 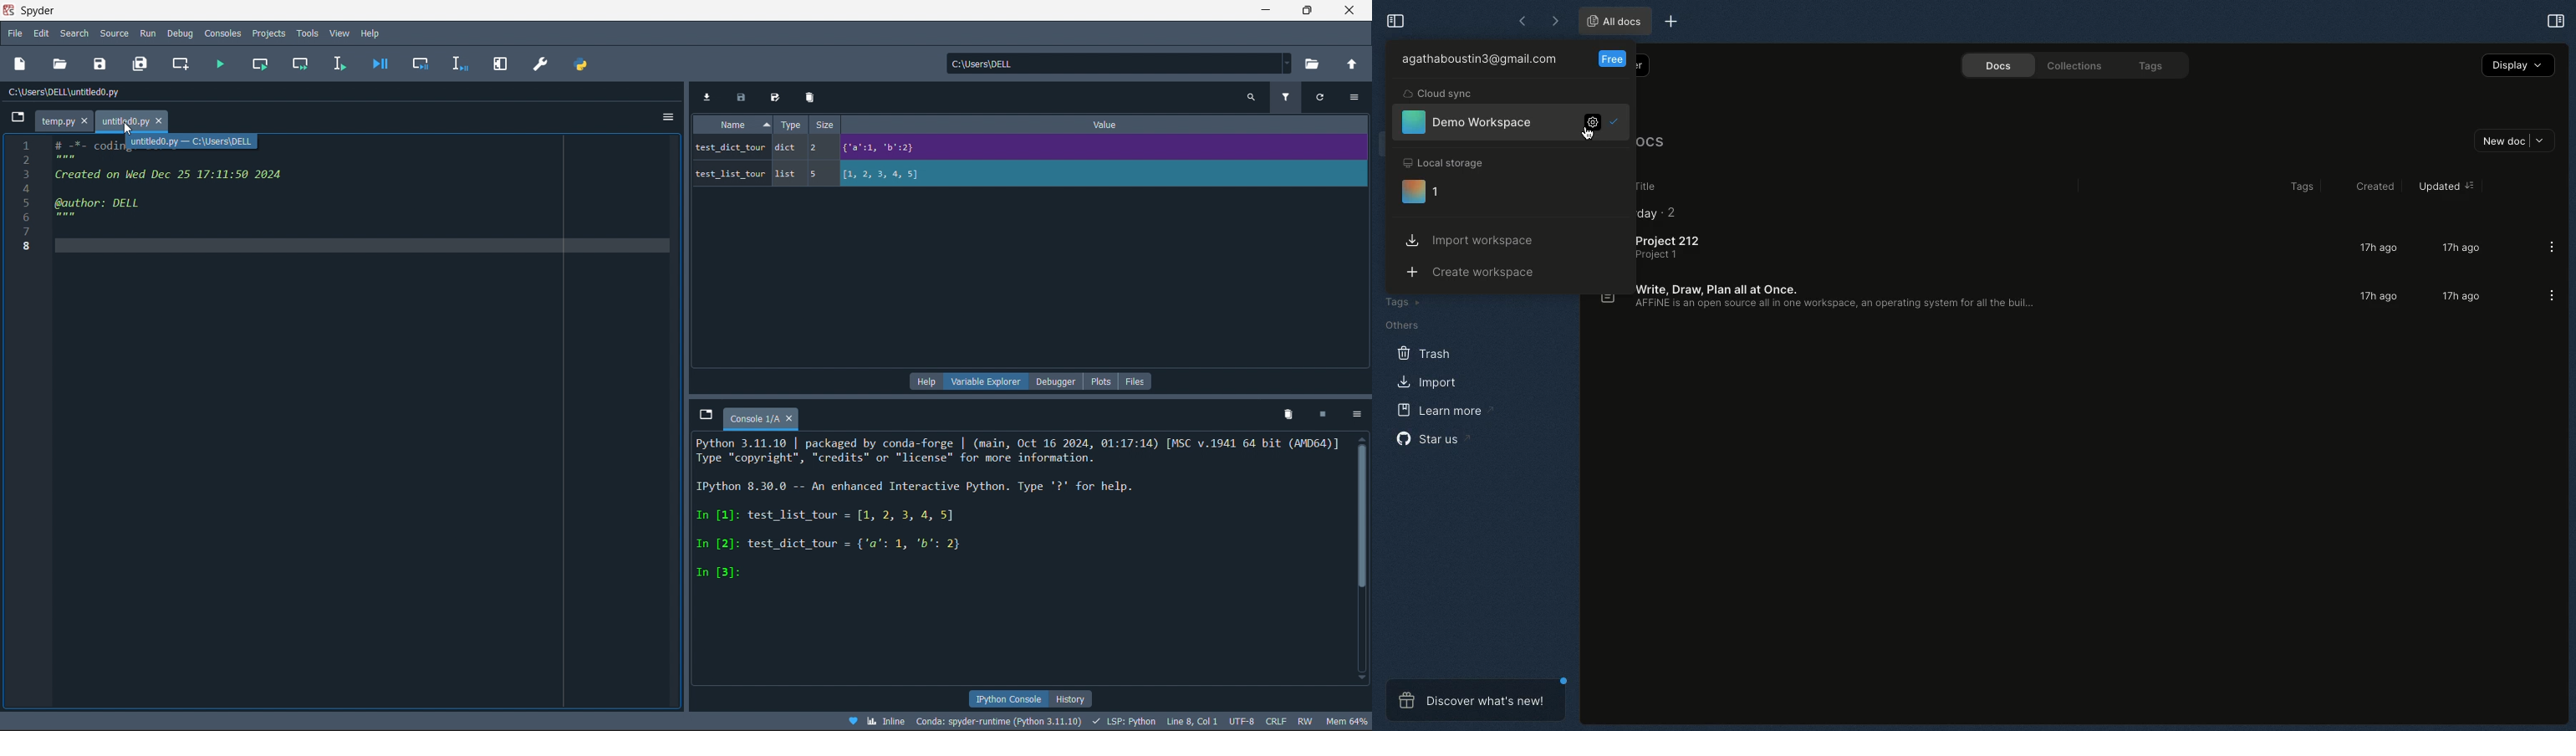 What do you see at coordinates (962, 148) in the screenshot?
I see `| test_dict tour dict 2 {'a':1, 'b':2}` at bounding box center [962, 148].